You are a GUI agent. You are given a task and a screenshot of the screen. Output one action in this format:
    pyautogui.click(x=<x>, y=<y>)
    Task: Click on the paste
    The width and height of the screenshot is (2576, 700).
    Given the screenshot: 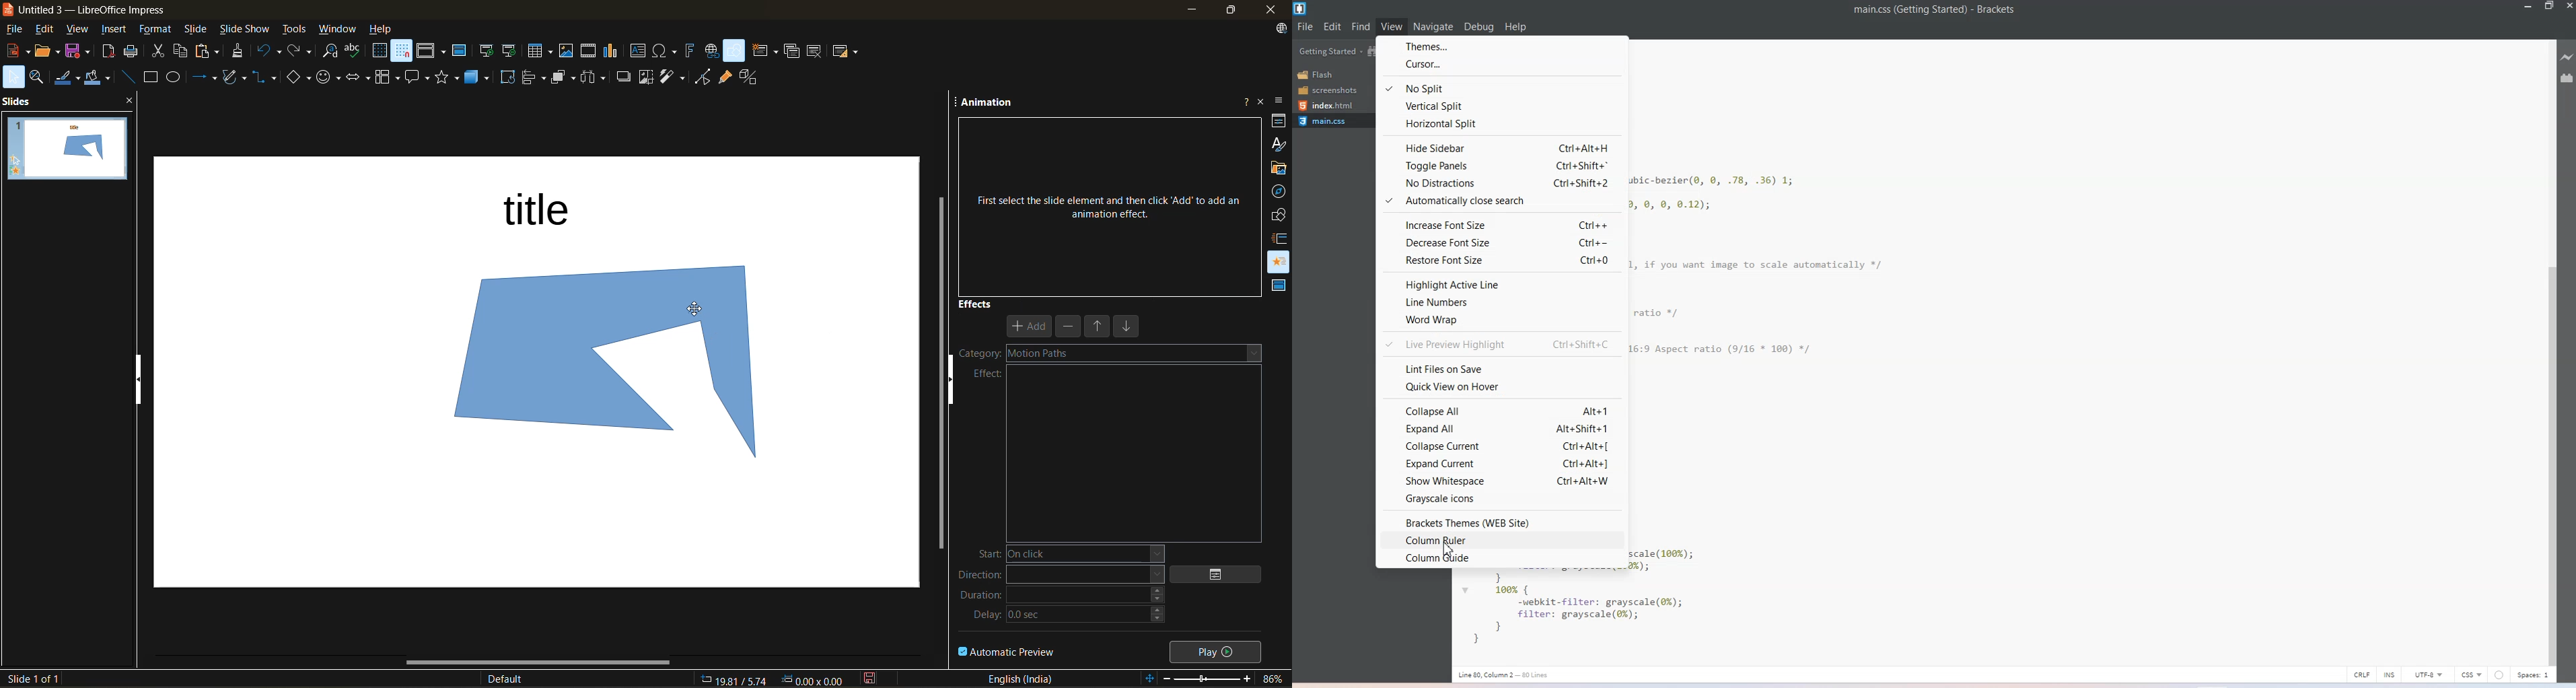 What is the action you would take?
    pyautogui.click(x=209, y=50)
    